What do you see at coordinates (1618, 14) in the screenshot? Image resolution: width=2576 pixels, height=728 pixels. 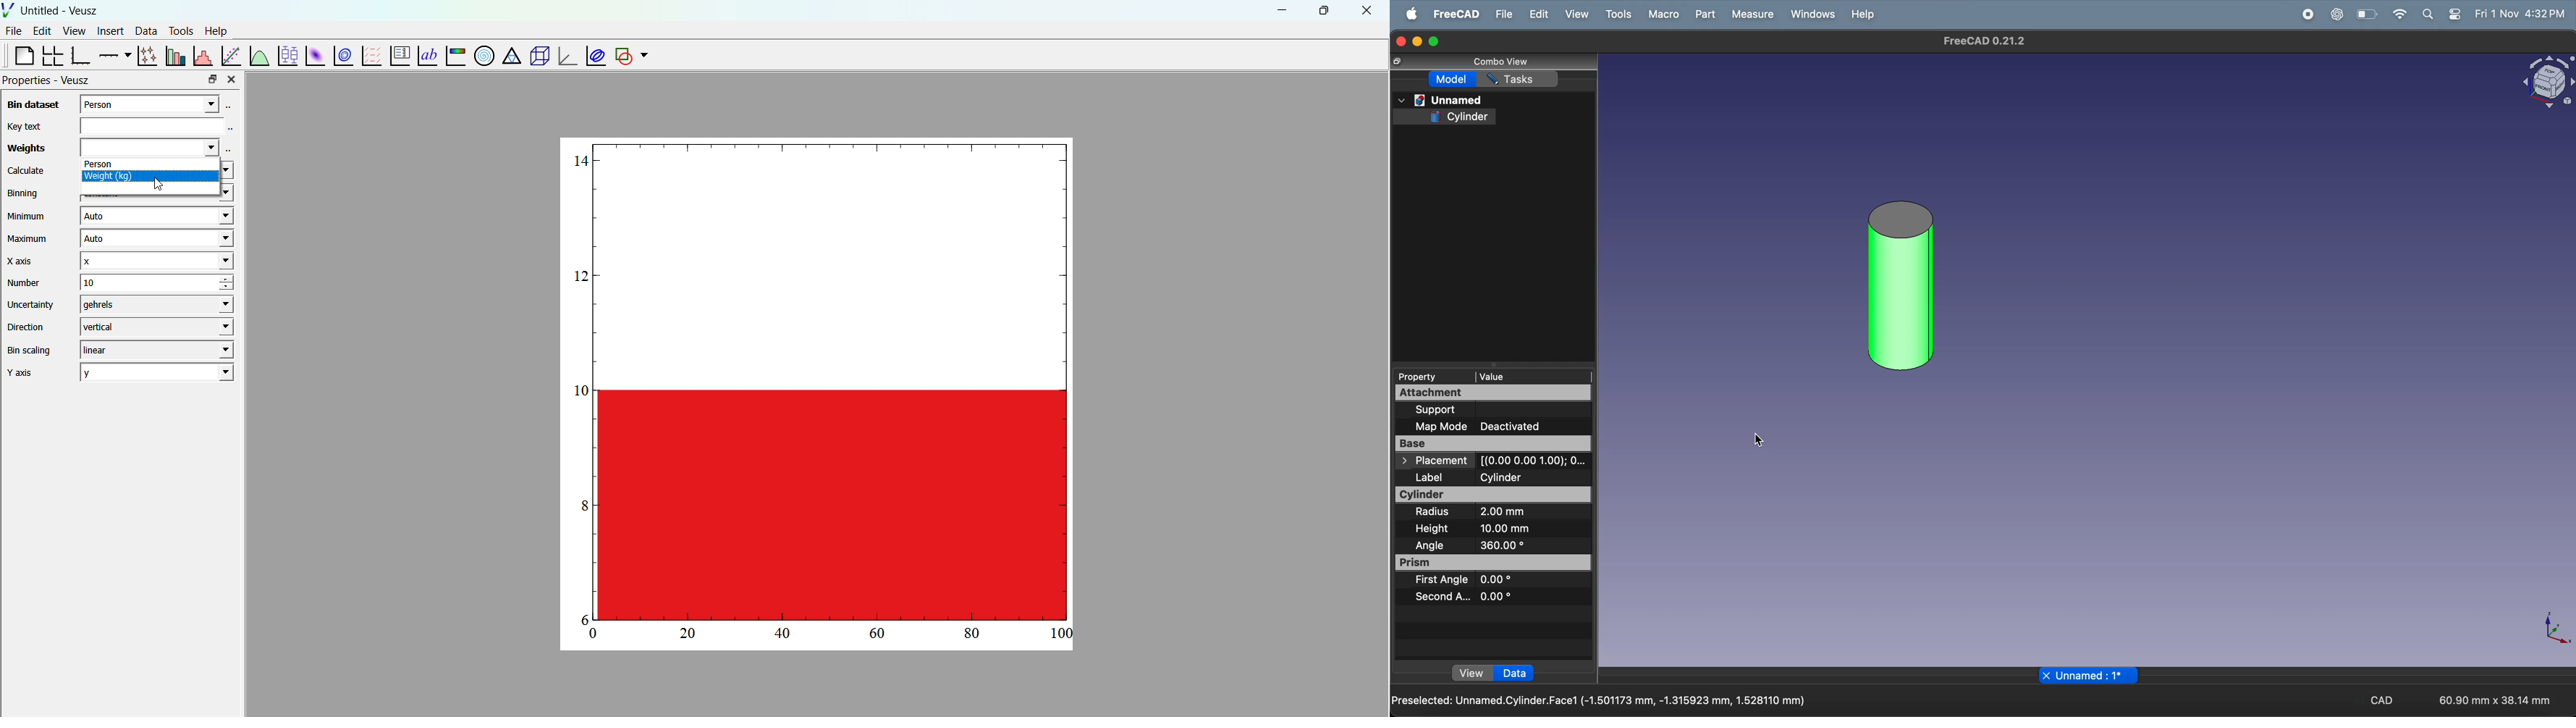 I see `tools` at bounding box center [1618, 14].